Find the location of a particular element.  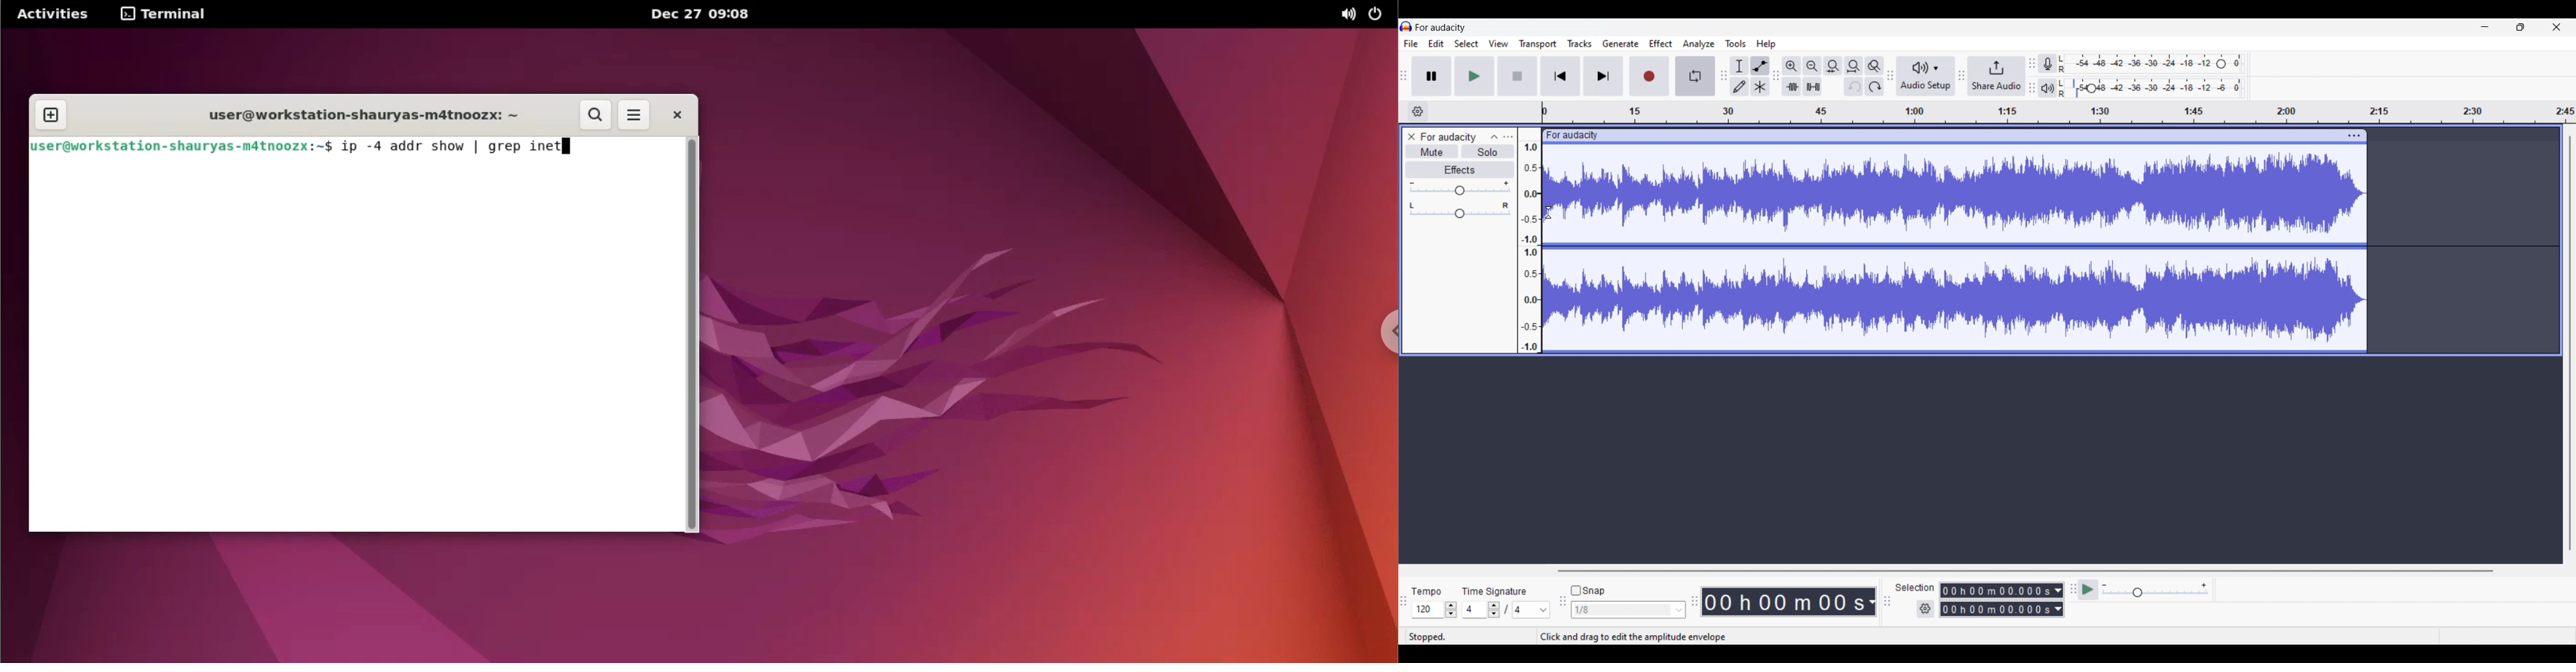

amplitude is located at coordinates (1530, 247).